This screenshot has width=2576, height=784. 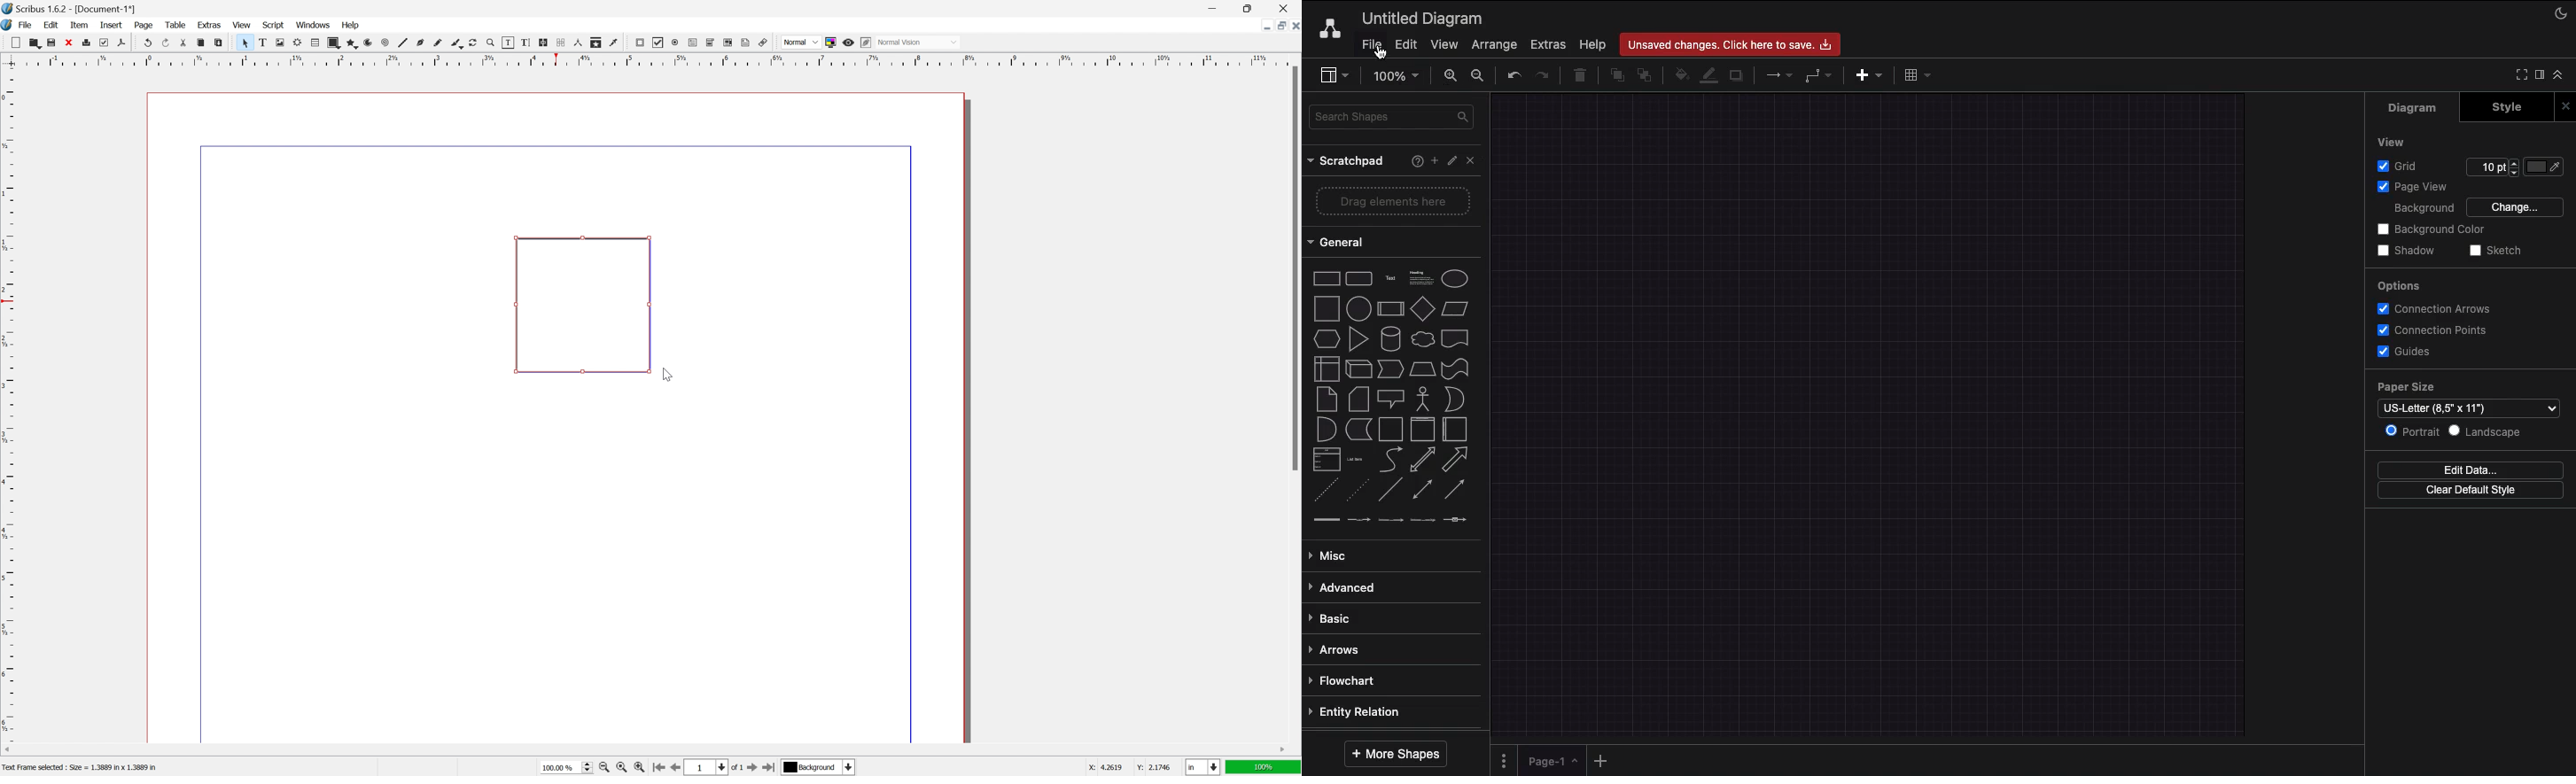 What do you see at coordinates (567, 766) in the screenshot?
I see `select current zoom level` at bounding box center [567, 766].